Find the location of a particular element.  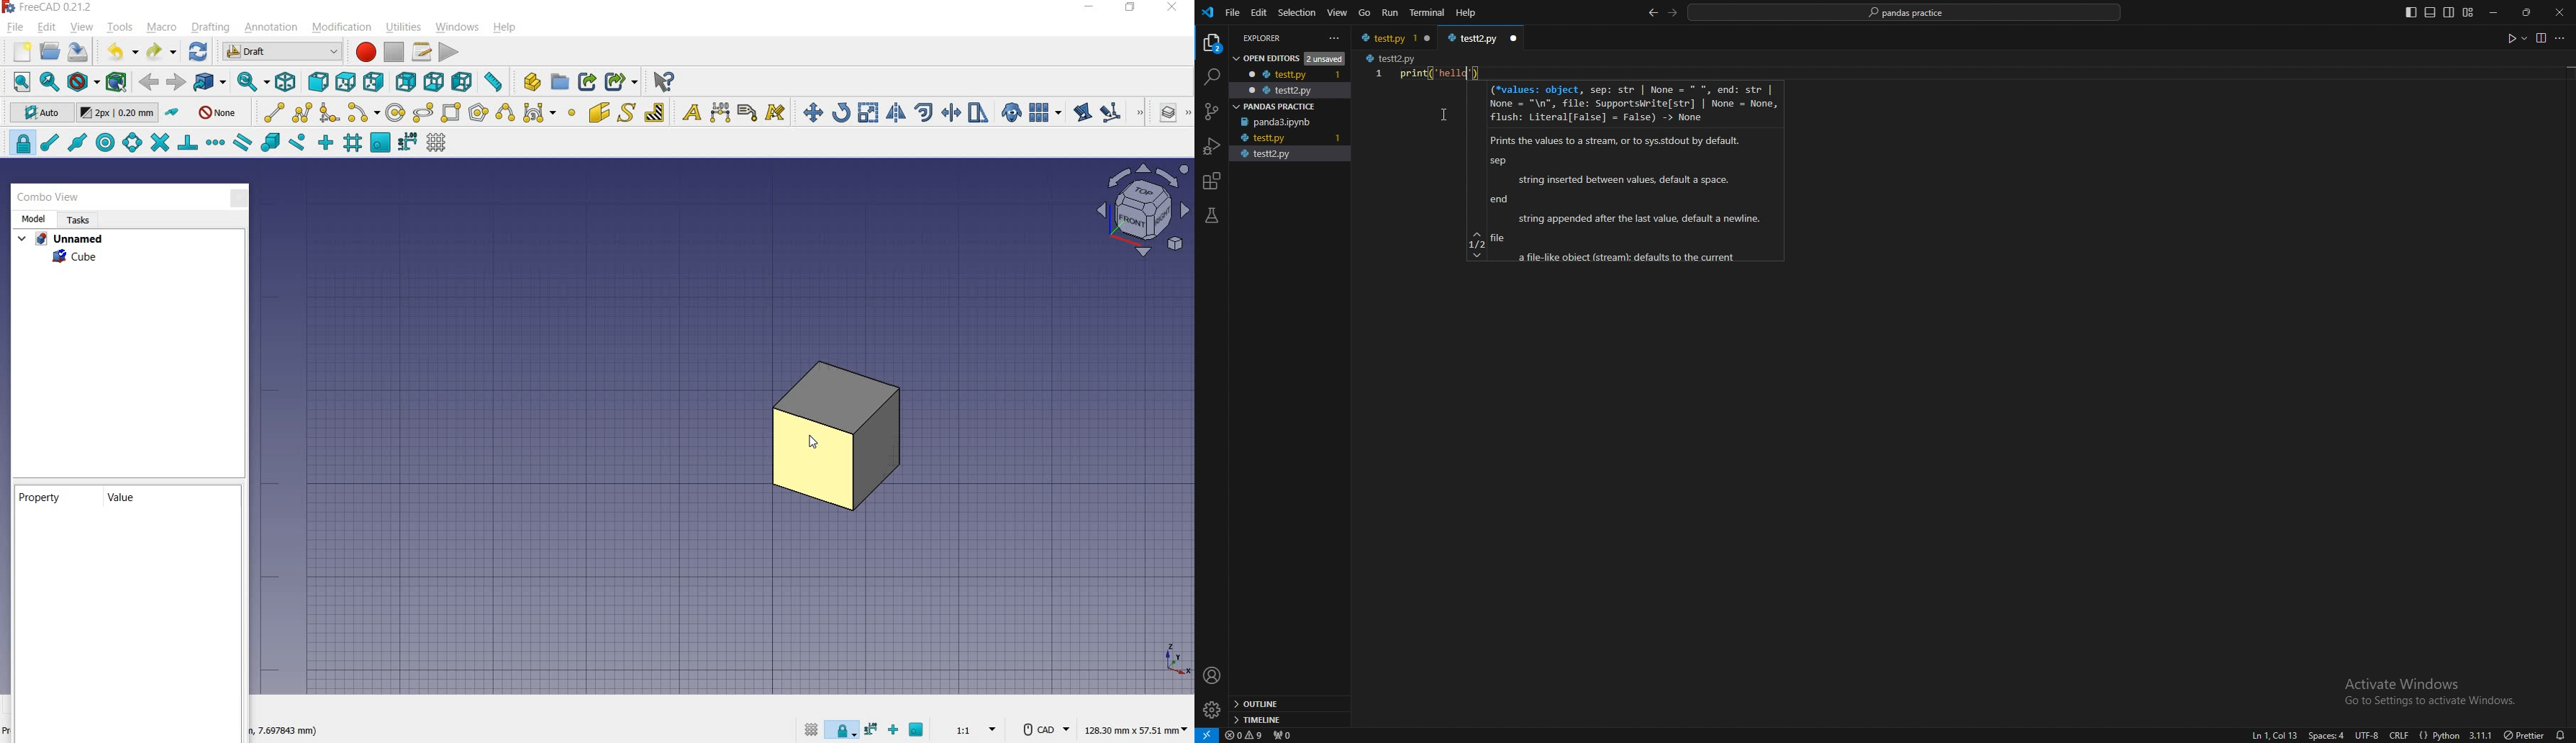

modification is located at coordinates (344, 28).